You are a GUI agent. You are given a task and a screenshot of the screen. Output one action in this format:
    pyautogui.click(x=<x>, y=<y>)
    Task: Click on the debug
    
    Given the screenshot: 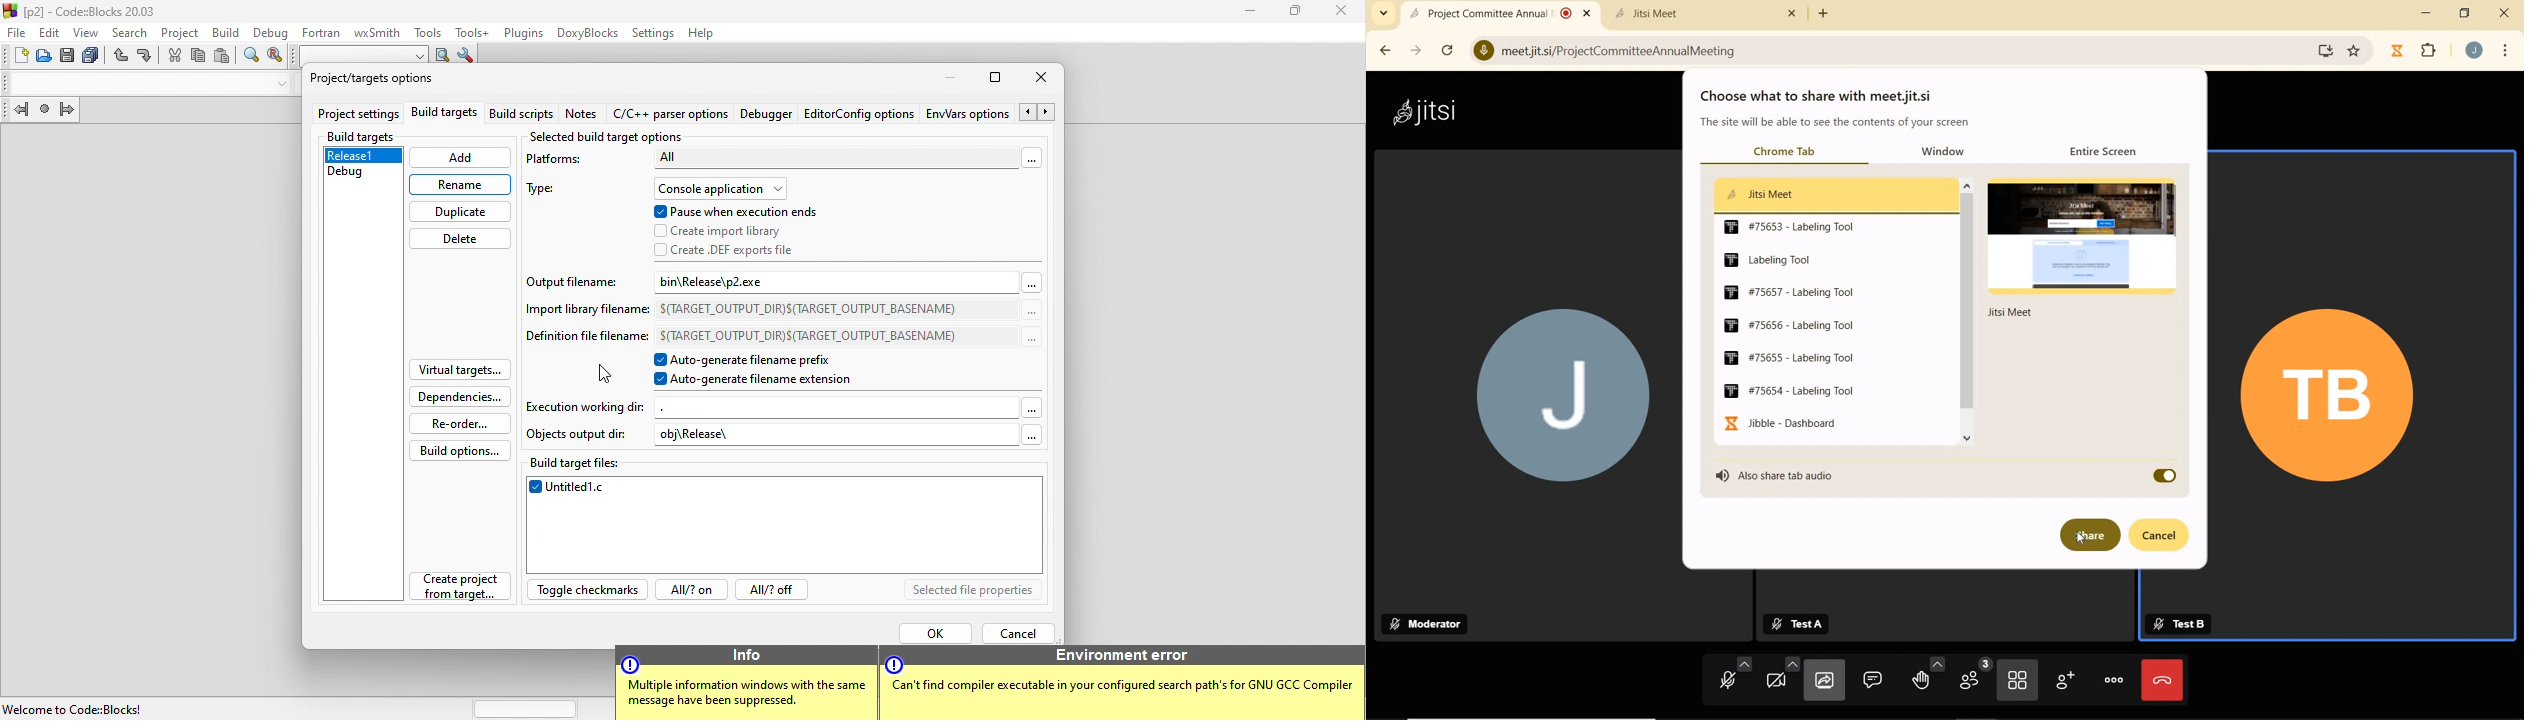 What is the action you would take?
    pyautogui.click(x=269, y=31)
    